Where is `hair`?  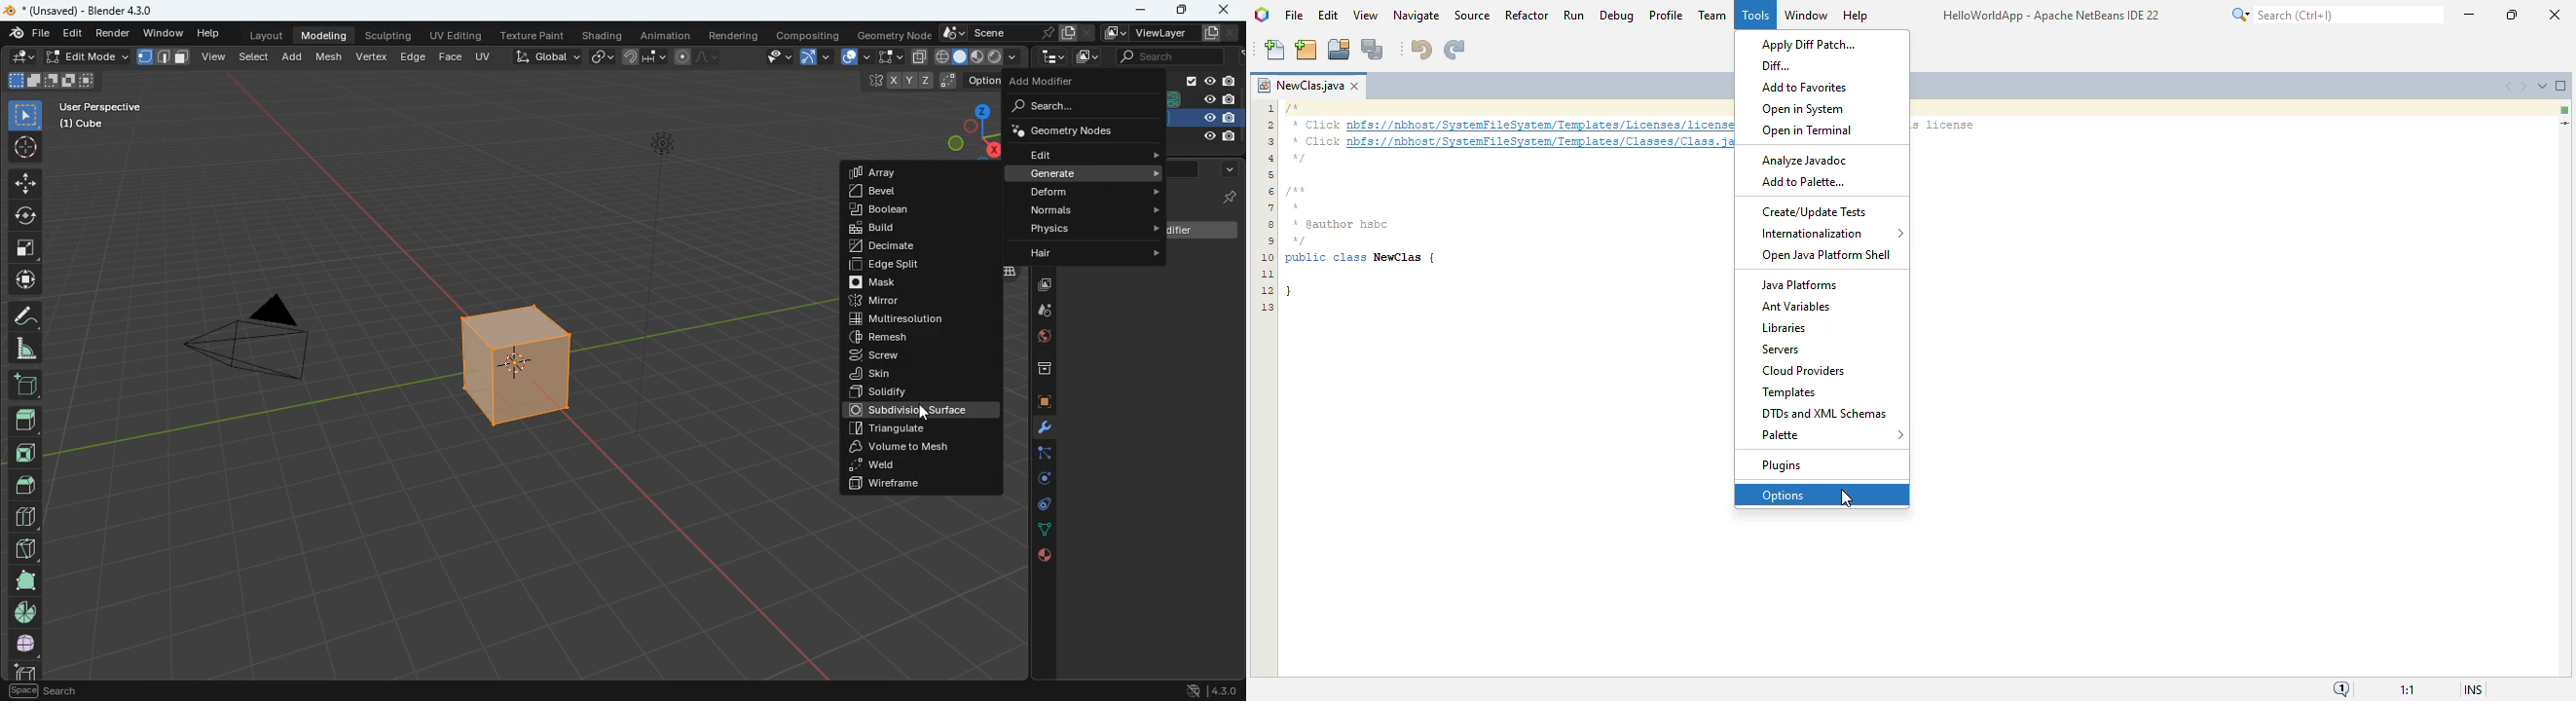
hair is located at coordinates (1083, 251).